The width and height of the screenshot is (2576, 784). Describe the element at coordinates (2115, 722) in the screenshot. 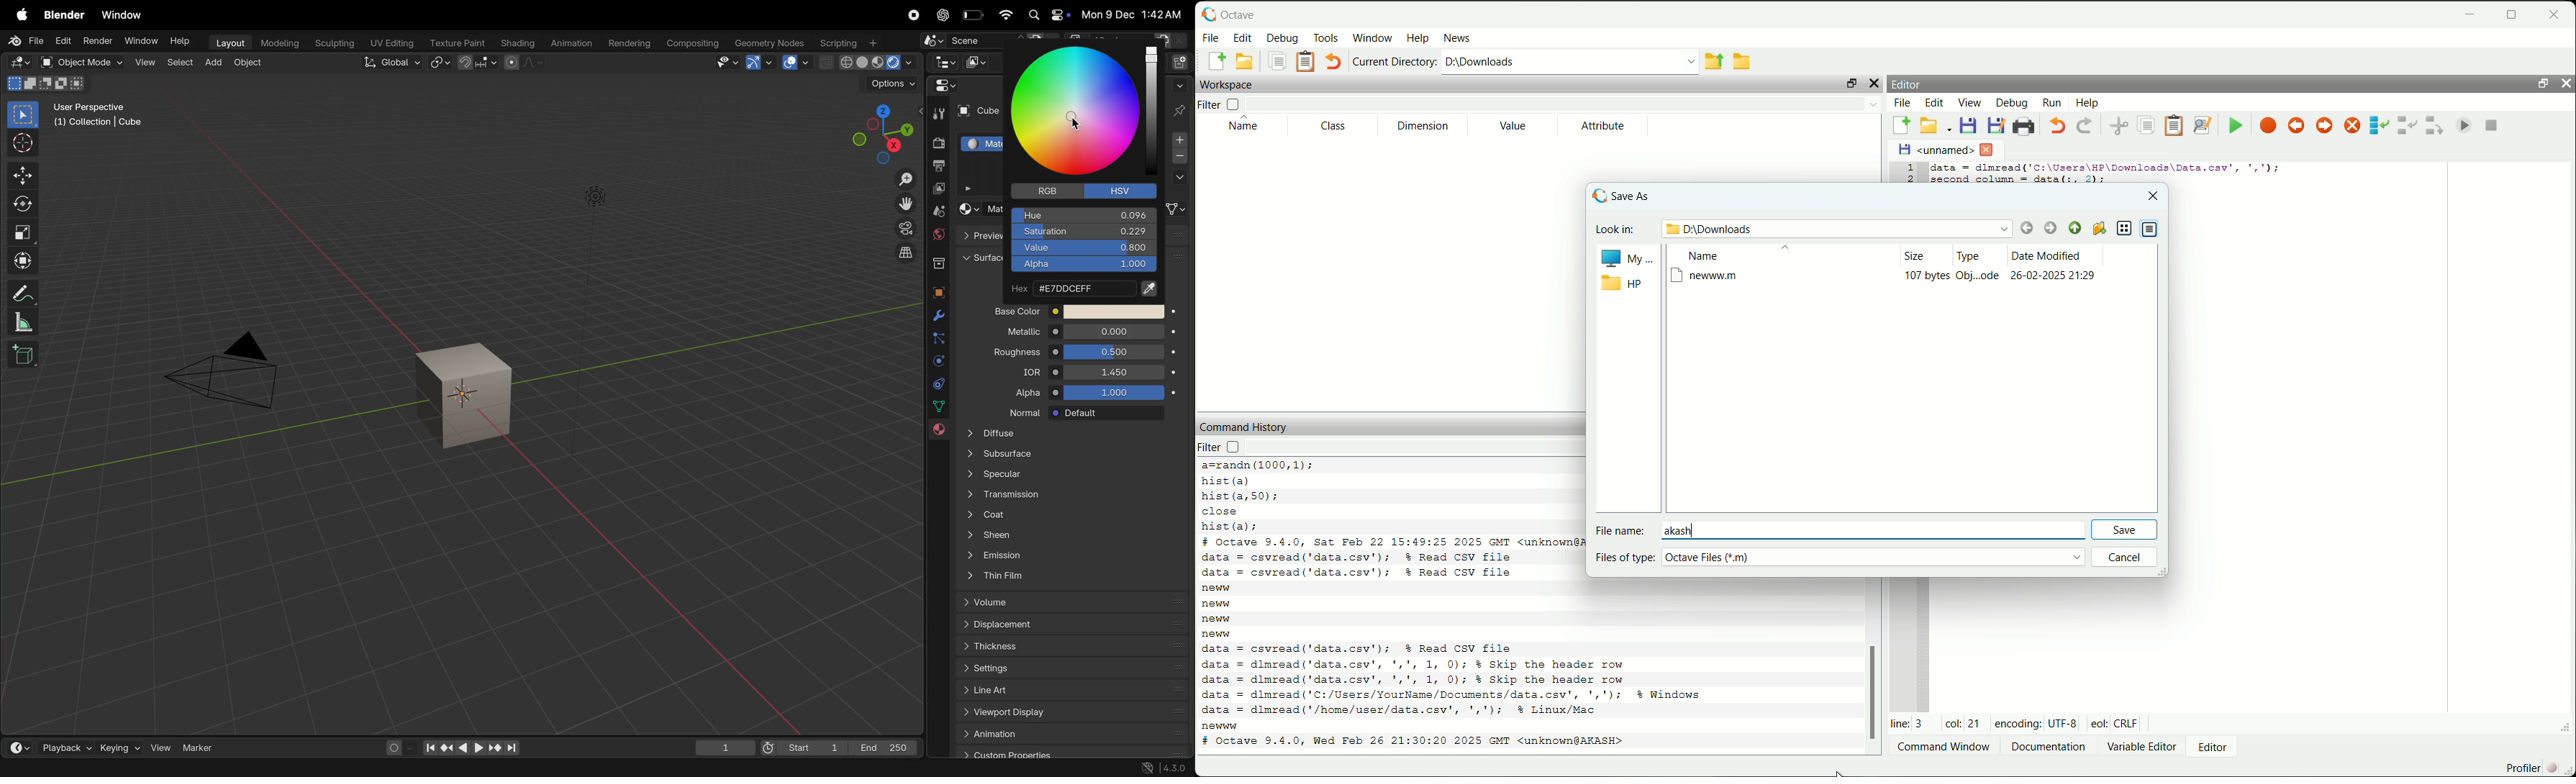

I see `eol: Crlf` at that location.